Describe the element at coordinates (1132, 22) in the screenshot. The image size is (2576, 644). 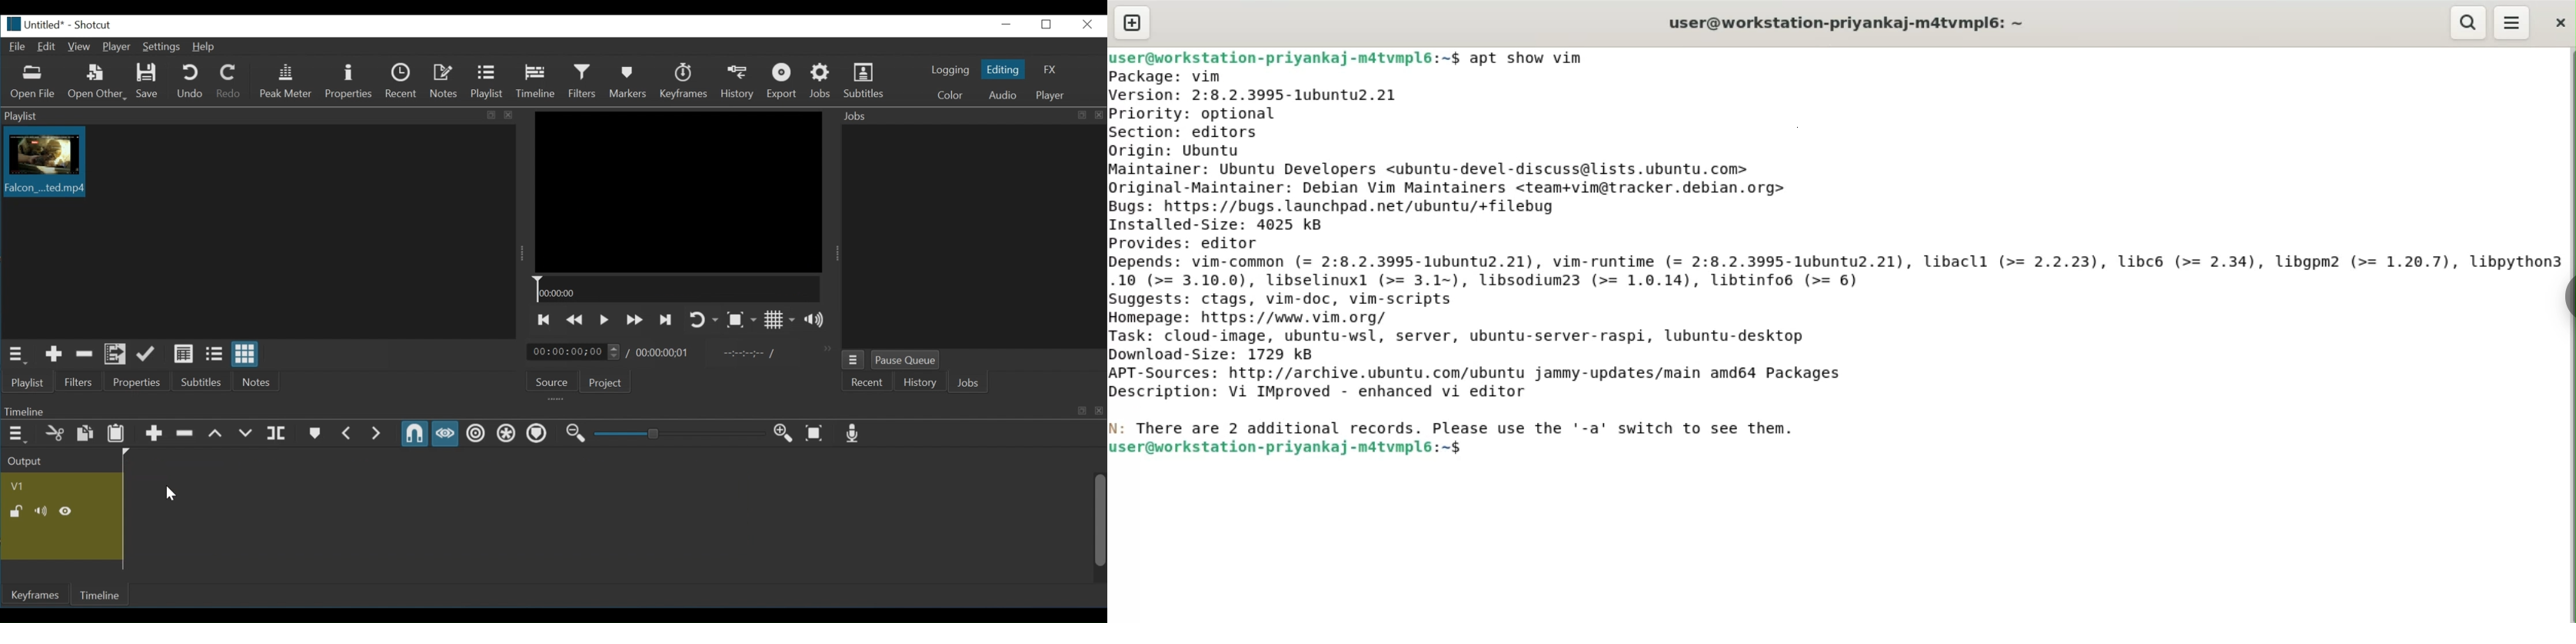
I see `new tab` at that location.